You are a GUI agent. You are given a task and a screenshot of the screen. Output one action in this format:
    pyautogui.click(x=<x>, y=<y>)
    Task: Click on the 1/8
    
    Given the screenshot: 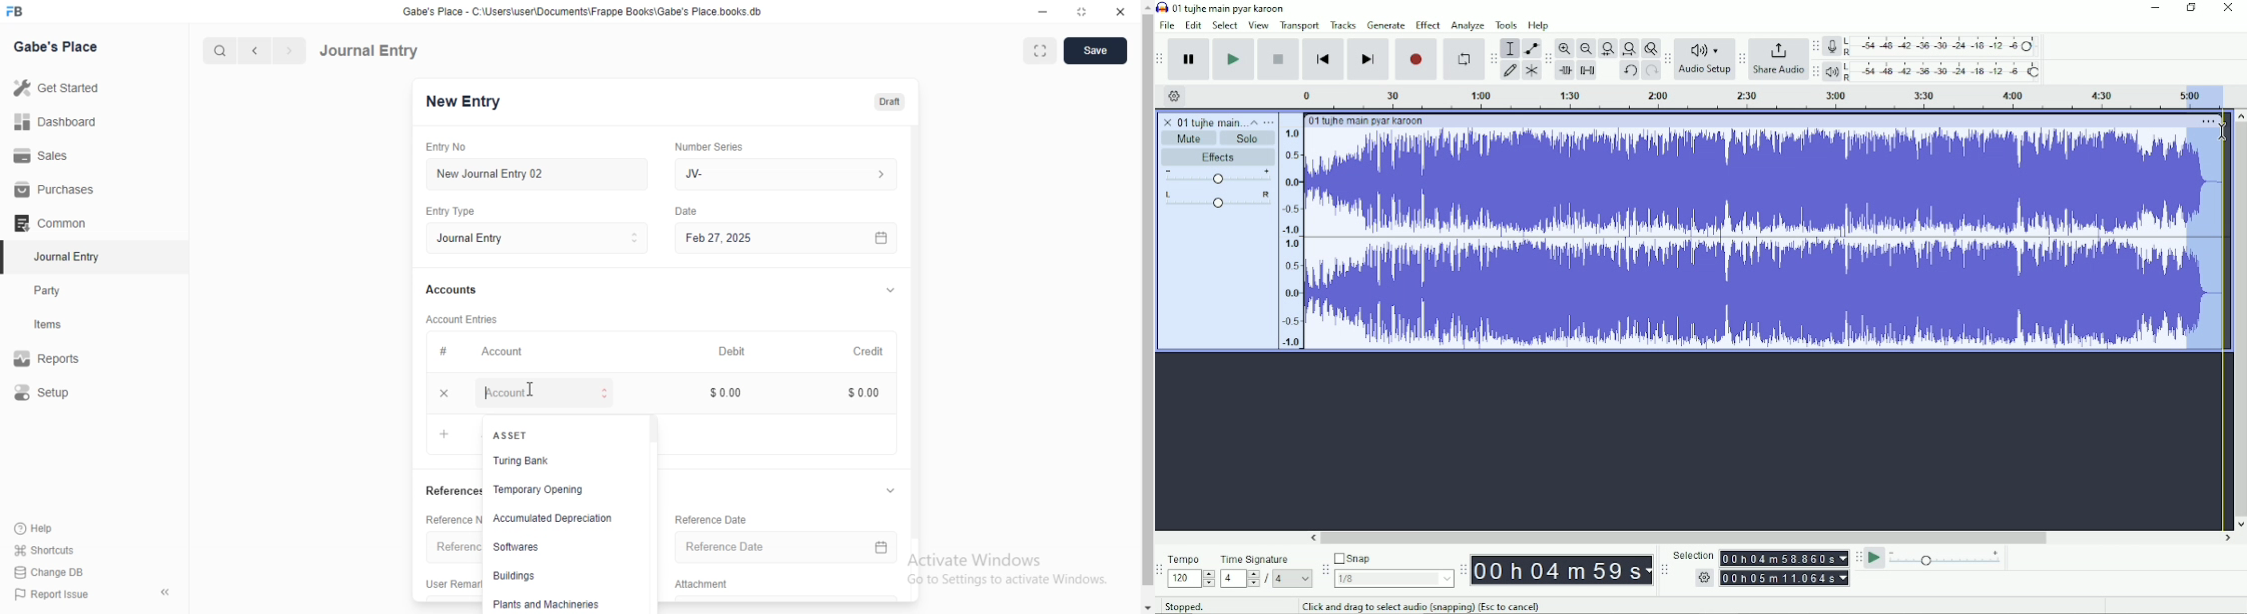 What is the action you would take?
    pyautogui.click(x=1396, y=578)
    